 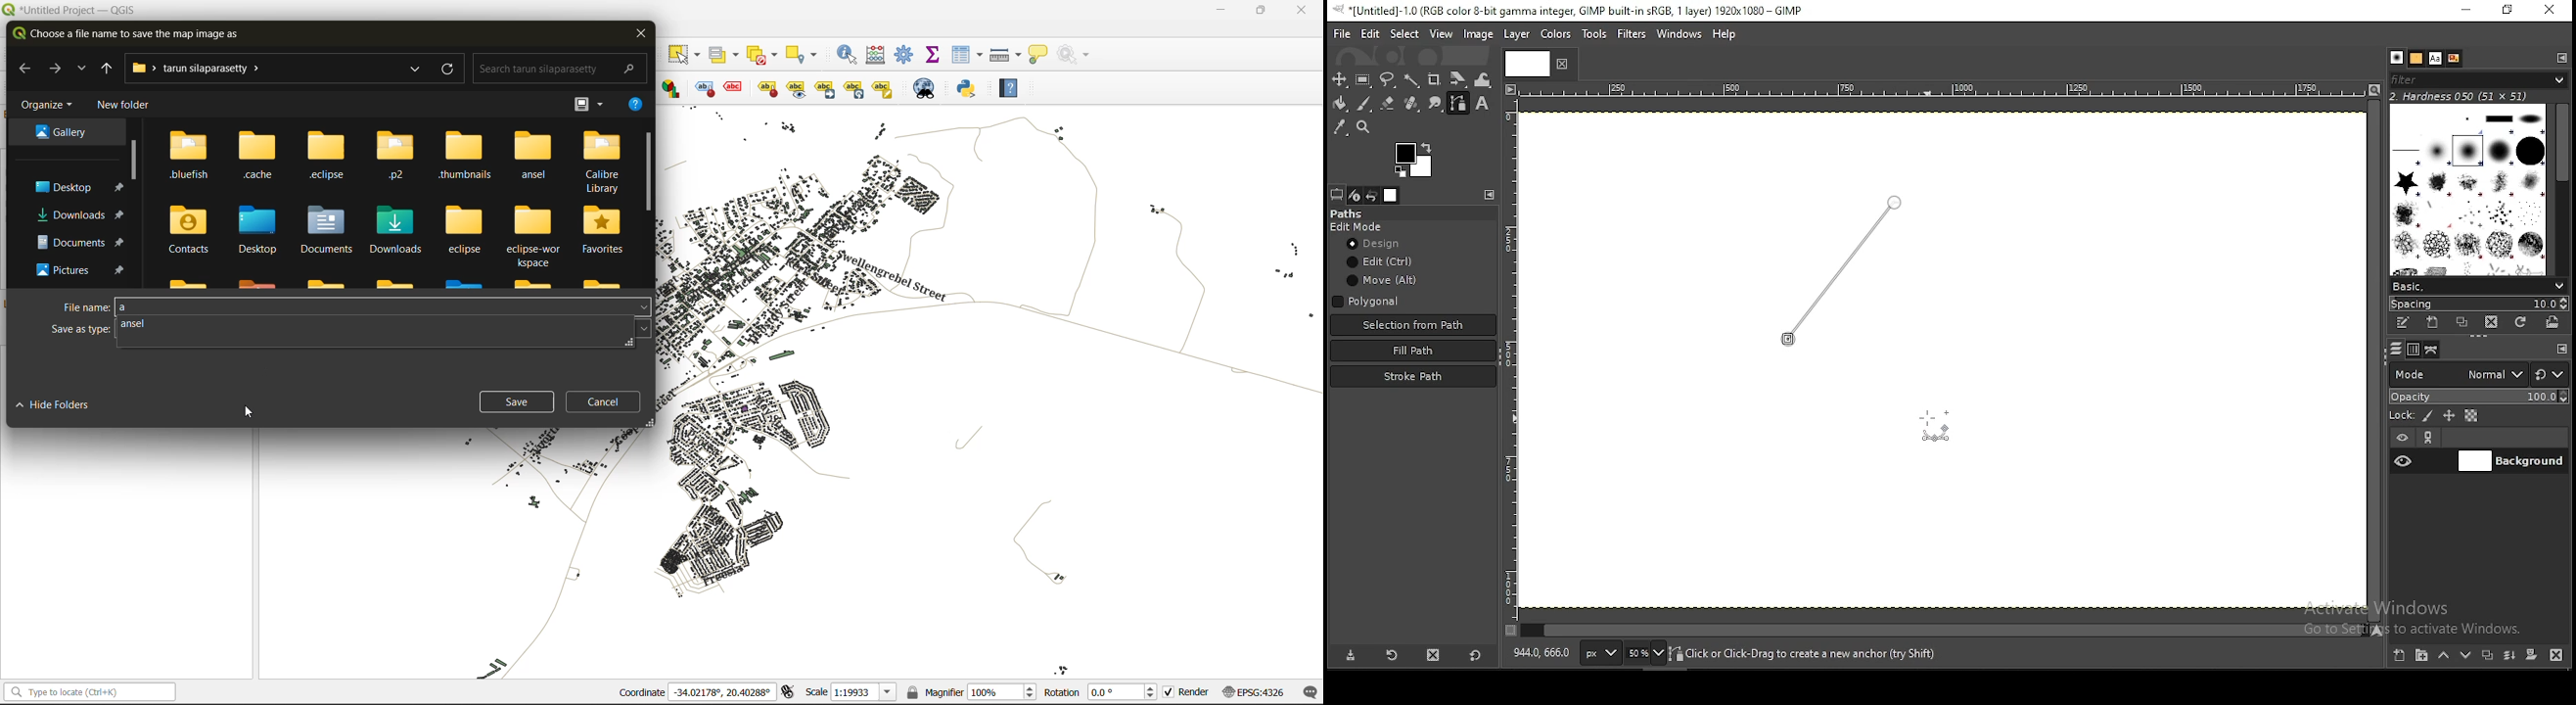 What do you see at coordinates (2492, 322) in the screenshot?
I see `delete this brush` at bounding box center [2492, 322].